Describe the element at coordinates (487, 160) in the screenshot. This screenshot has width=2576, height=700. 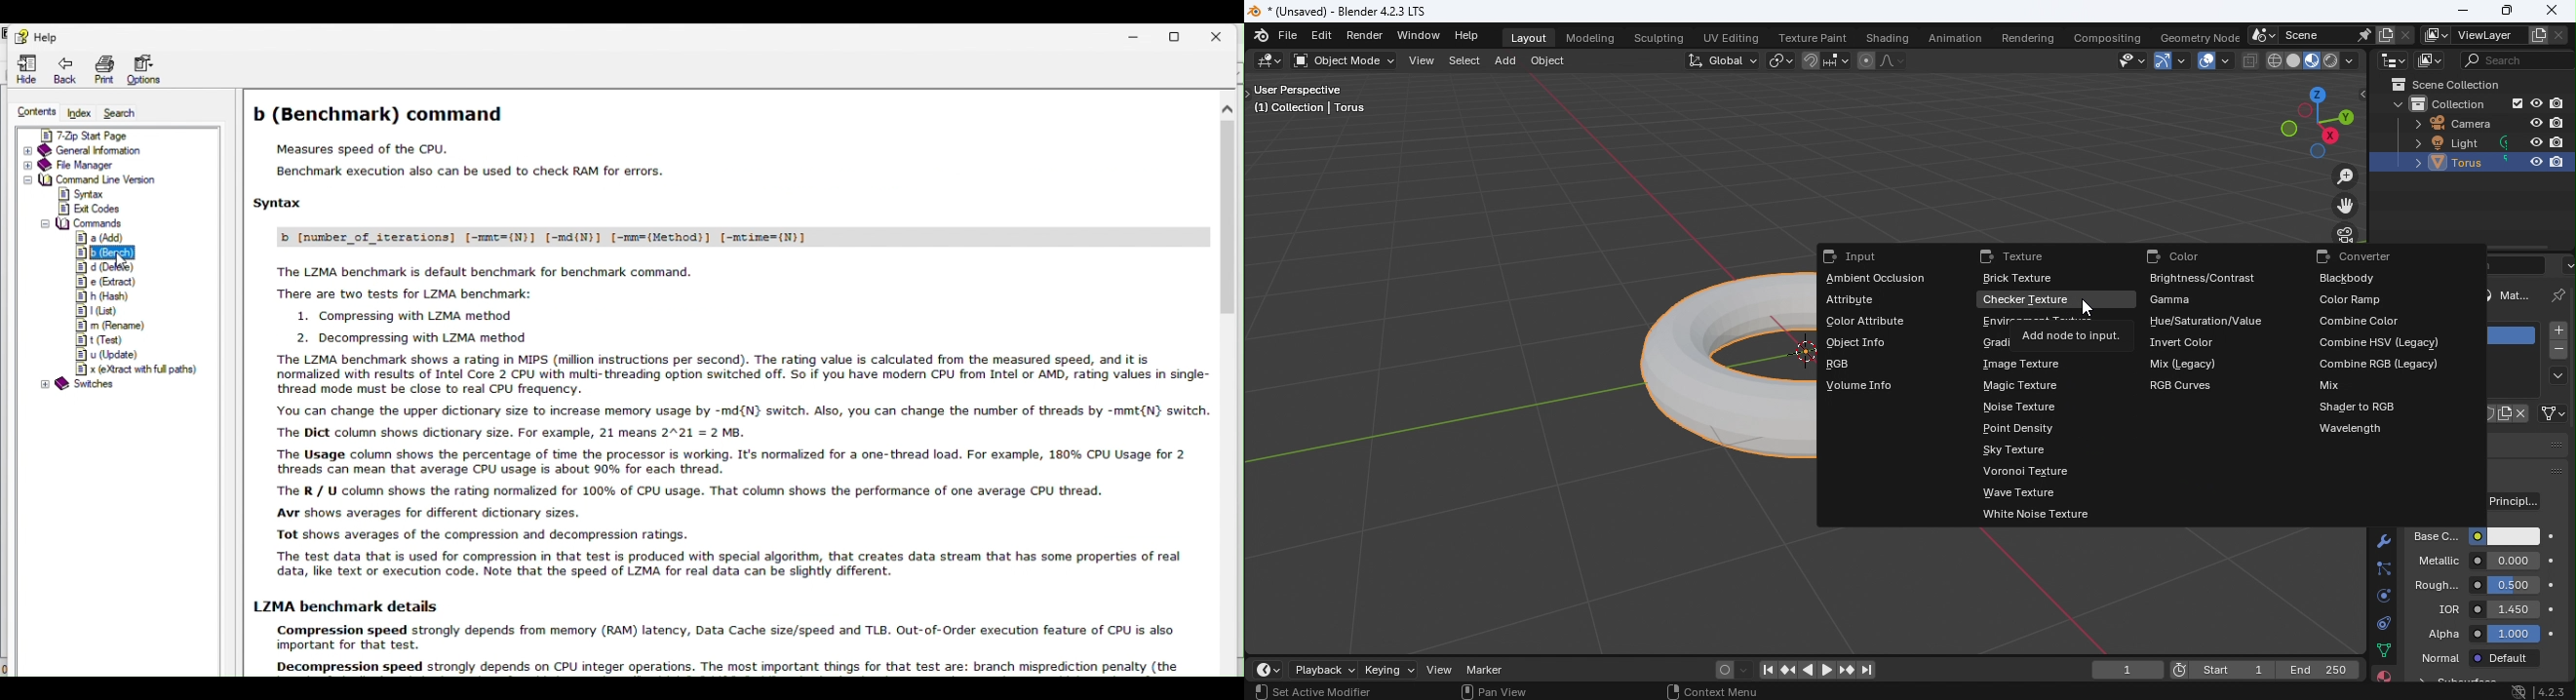
I see `Measures speed of the CPU.
Benchmark execution also can be used to check RAM for errors.` at that location.